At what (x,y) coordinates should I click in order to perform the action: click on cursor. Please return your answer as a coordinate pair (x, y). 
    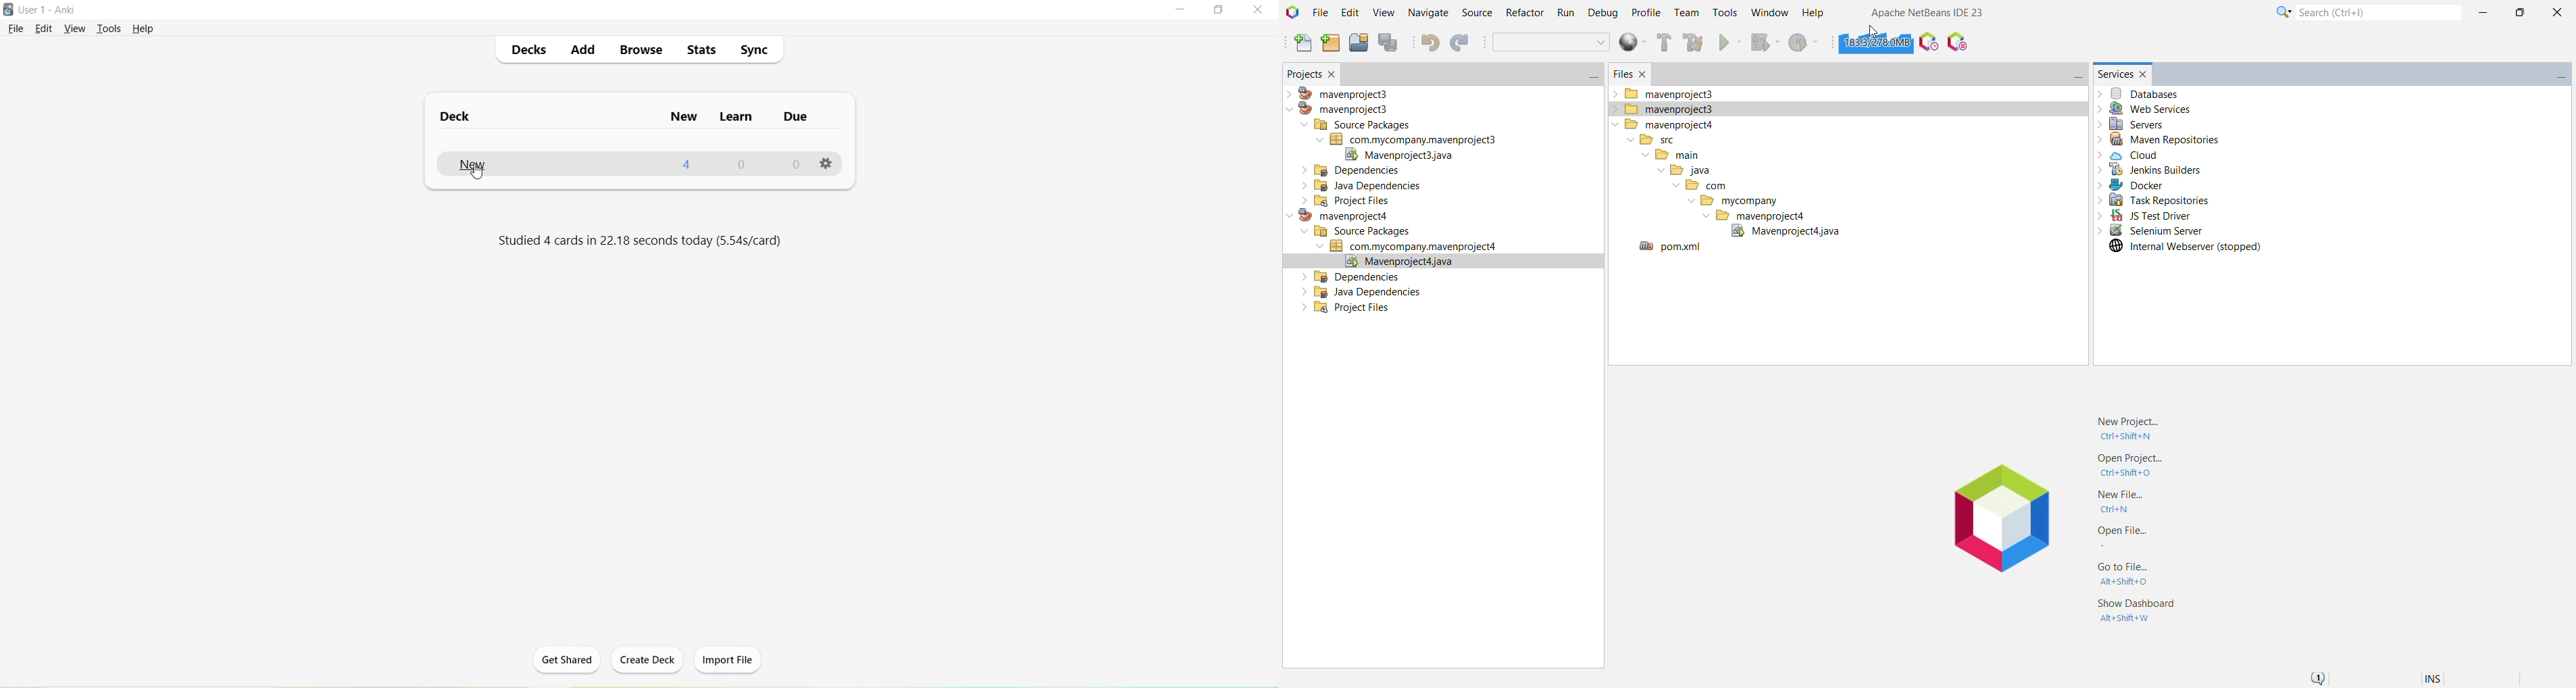
    Looking at the image, I should click on (479, 173).